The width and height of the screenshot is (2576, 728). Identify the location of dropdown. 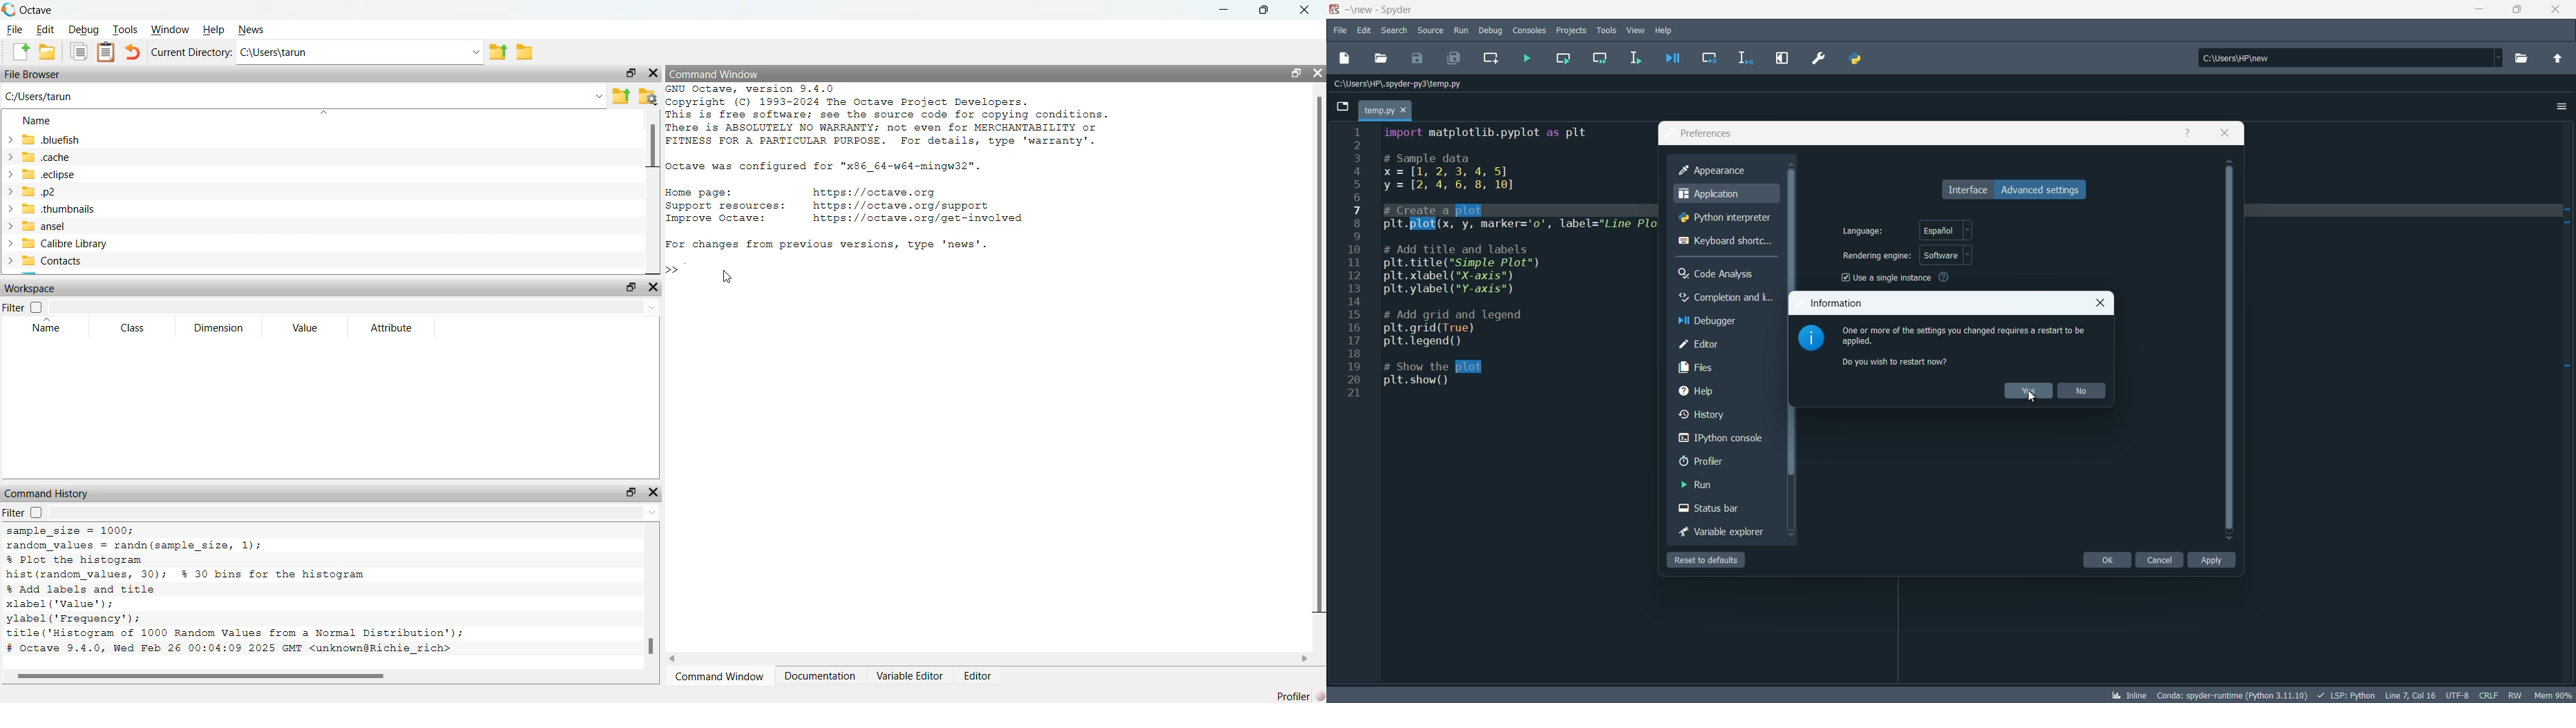
(651, 308).